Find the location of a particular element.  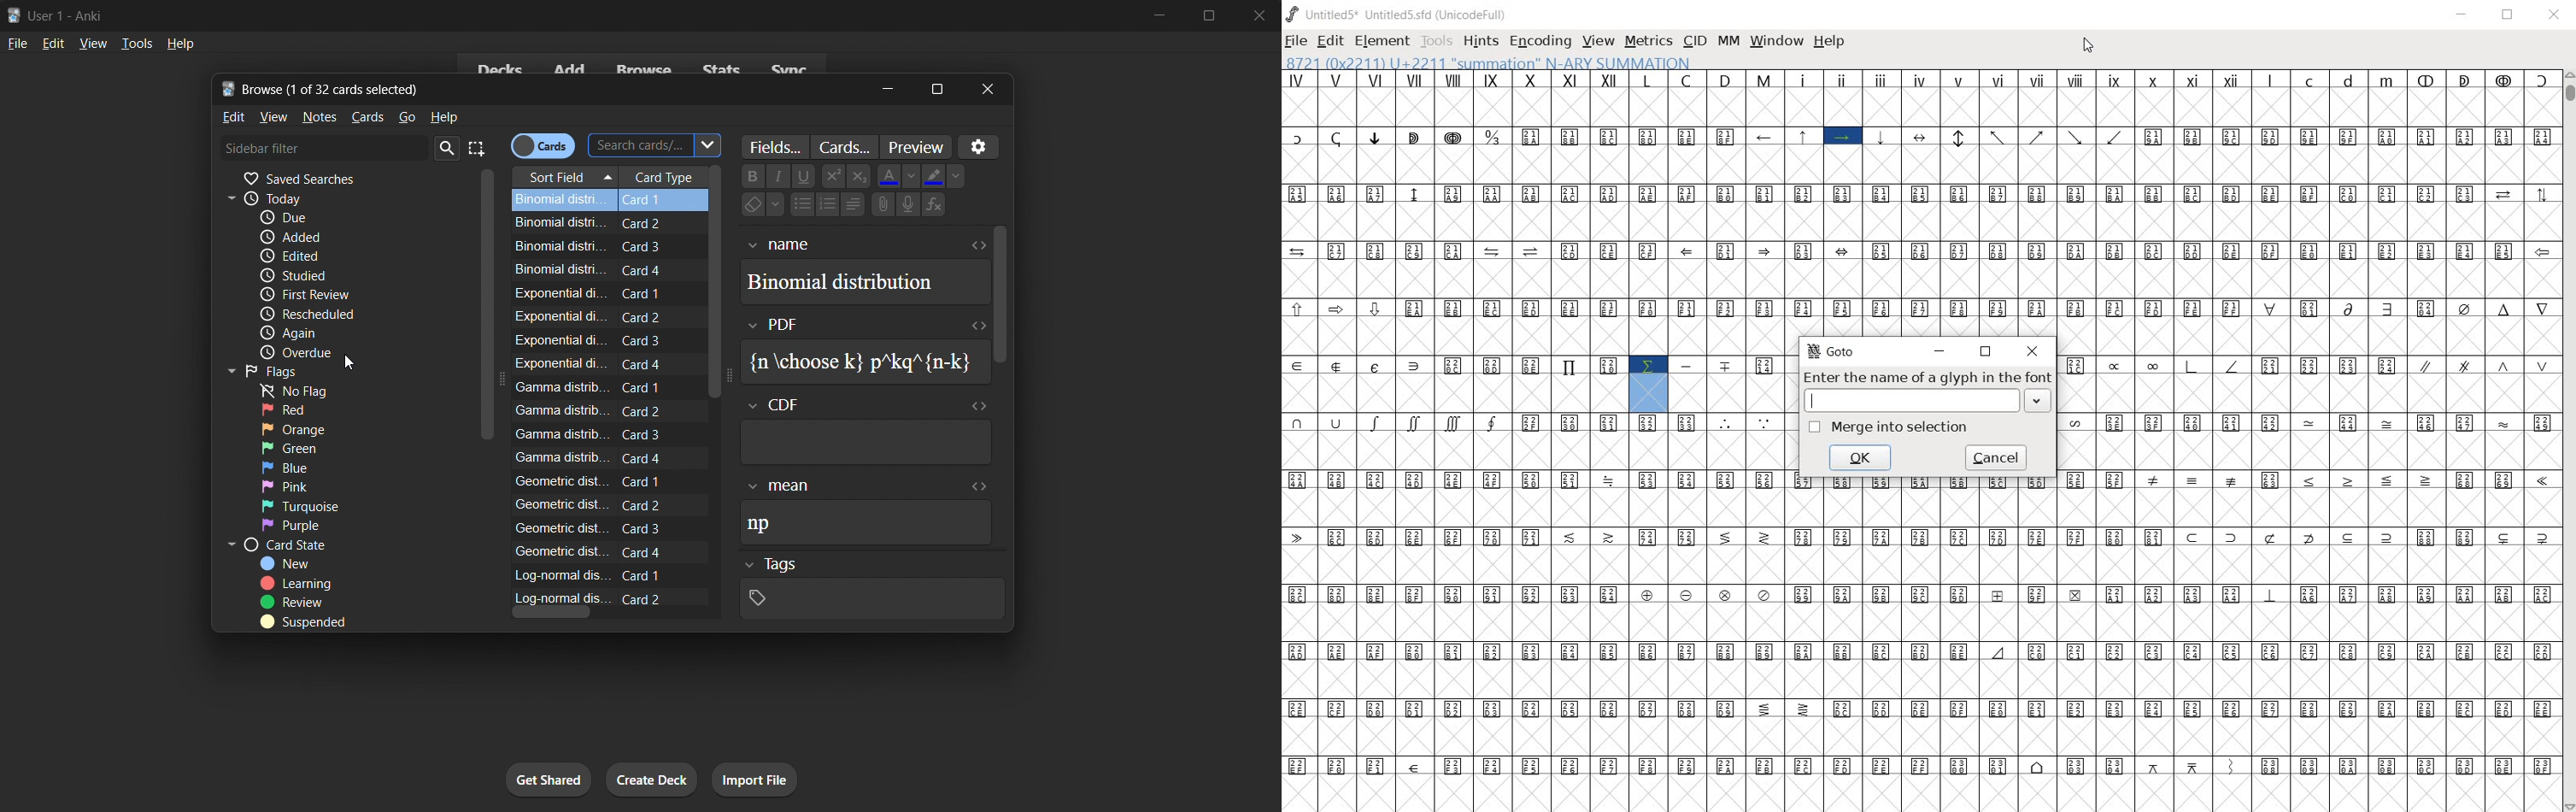

flags  is located at coordinates (273, 371).